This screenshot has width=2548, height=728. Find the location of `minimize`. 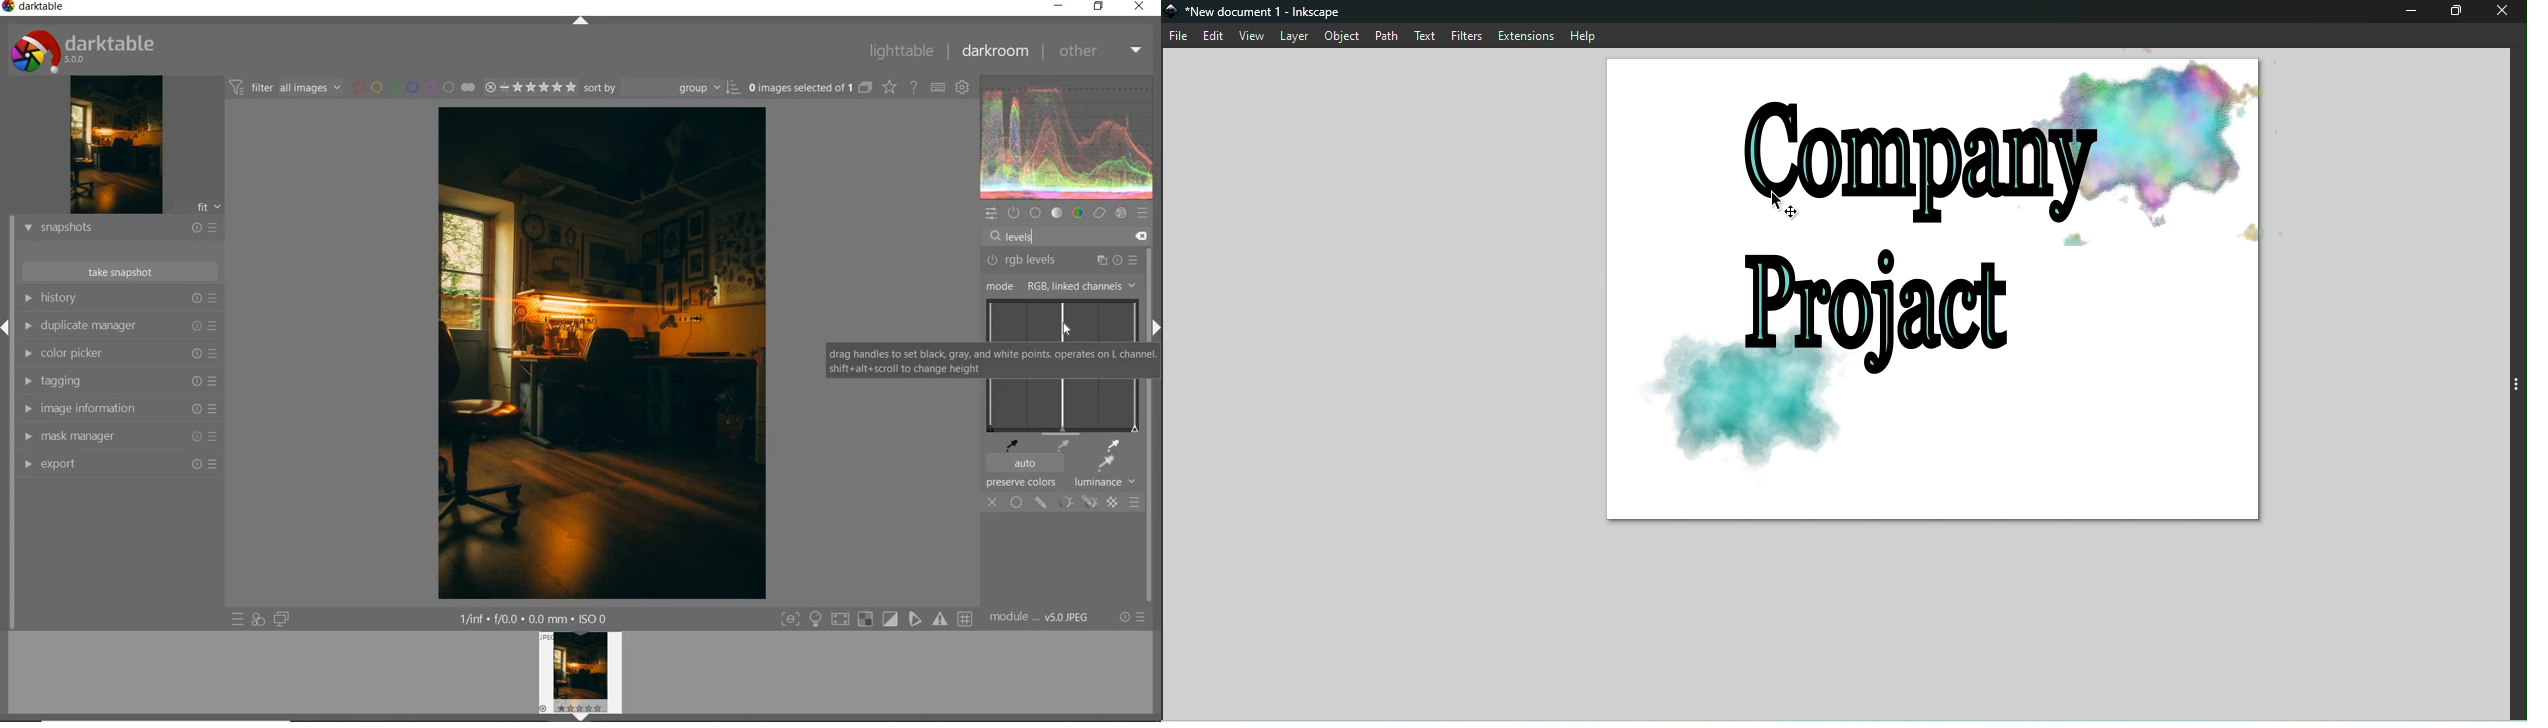

minimize is located at coordinates (1059, 6).